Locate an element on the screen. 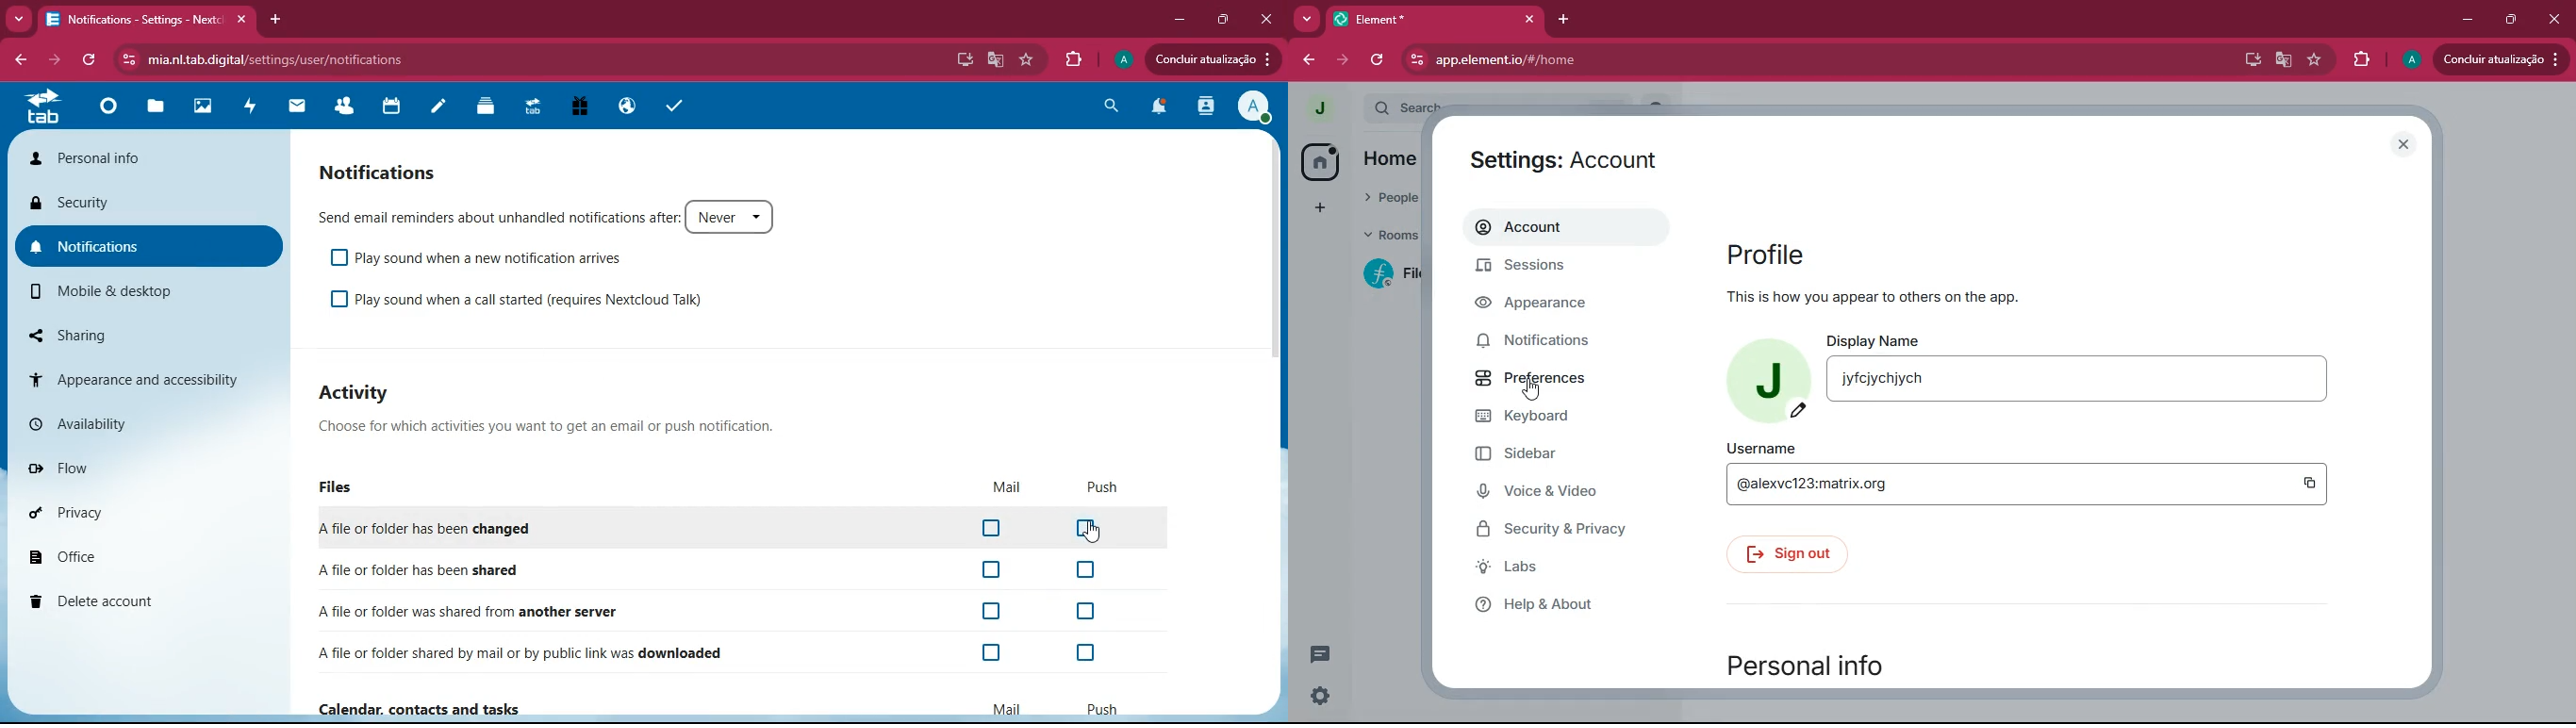 This screenshot has height=728, width=2576. favourite is located at coordinates (1028, 61).